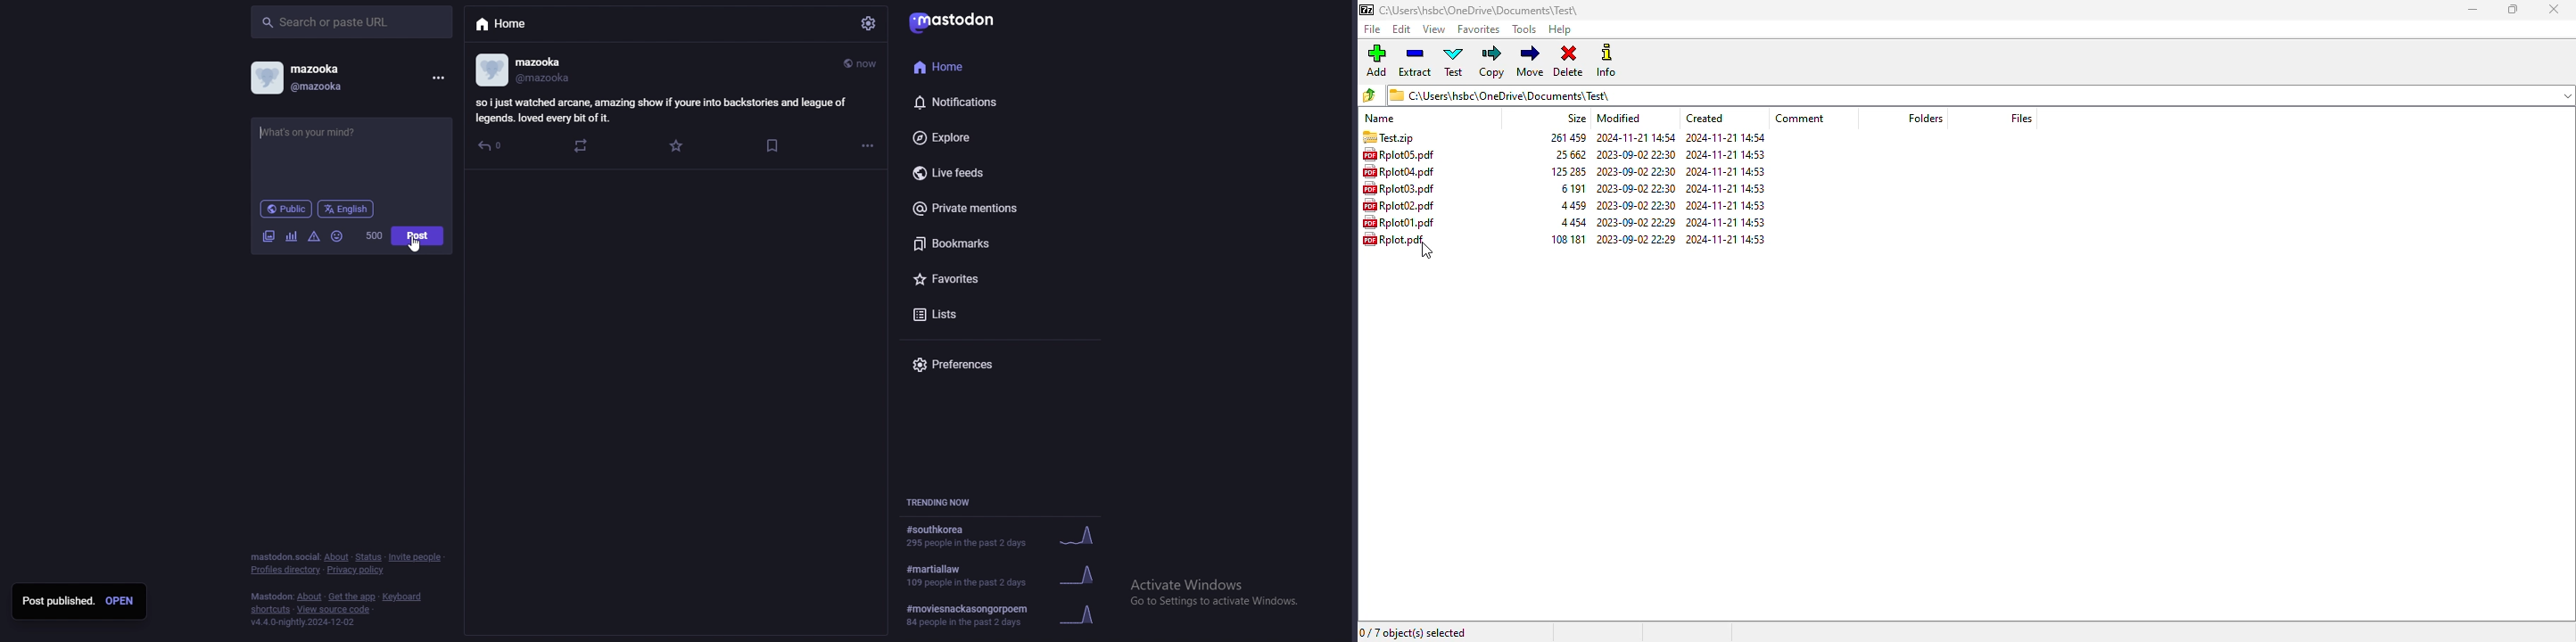 This screenshot has height=644, width=2576. I want to click on home, so click(966, 66).